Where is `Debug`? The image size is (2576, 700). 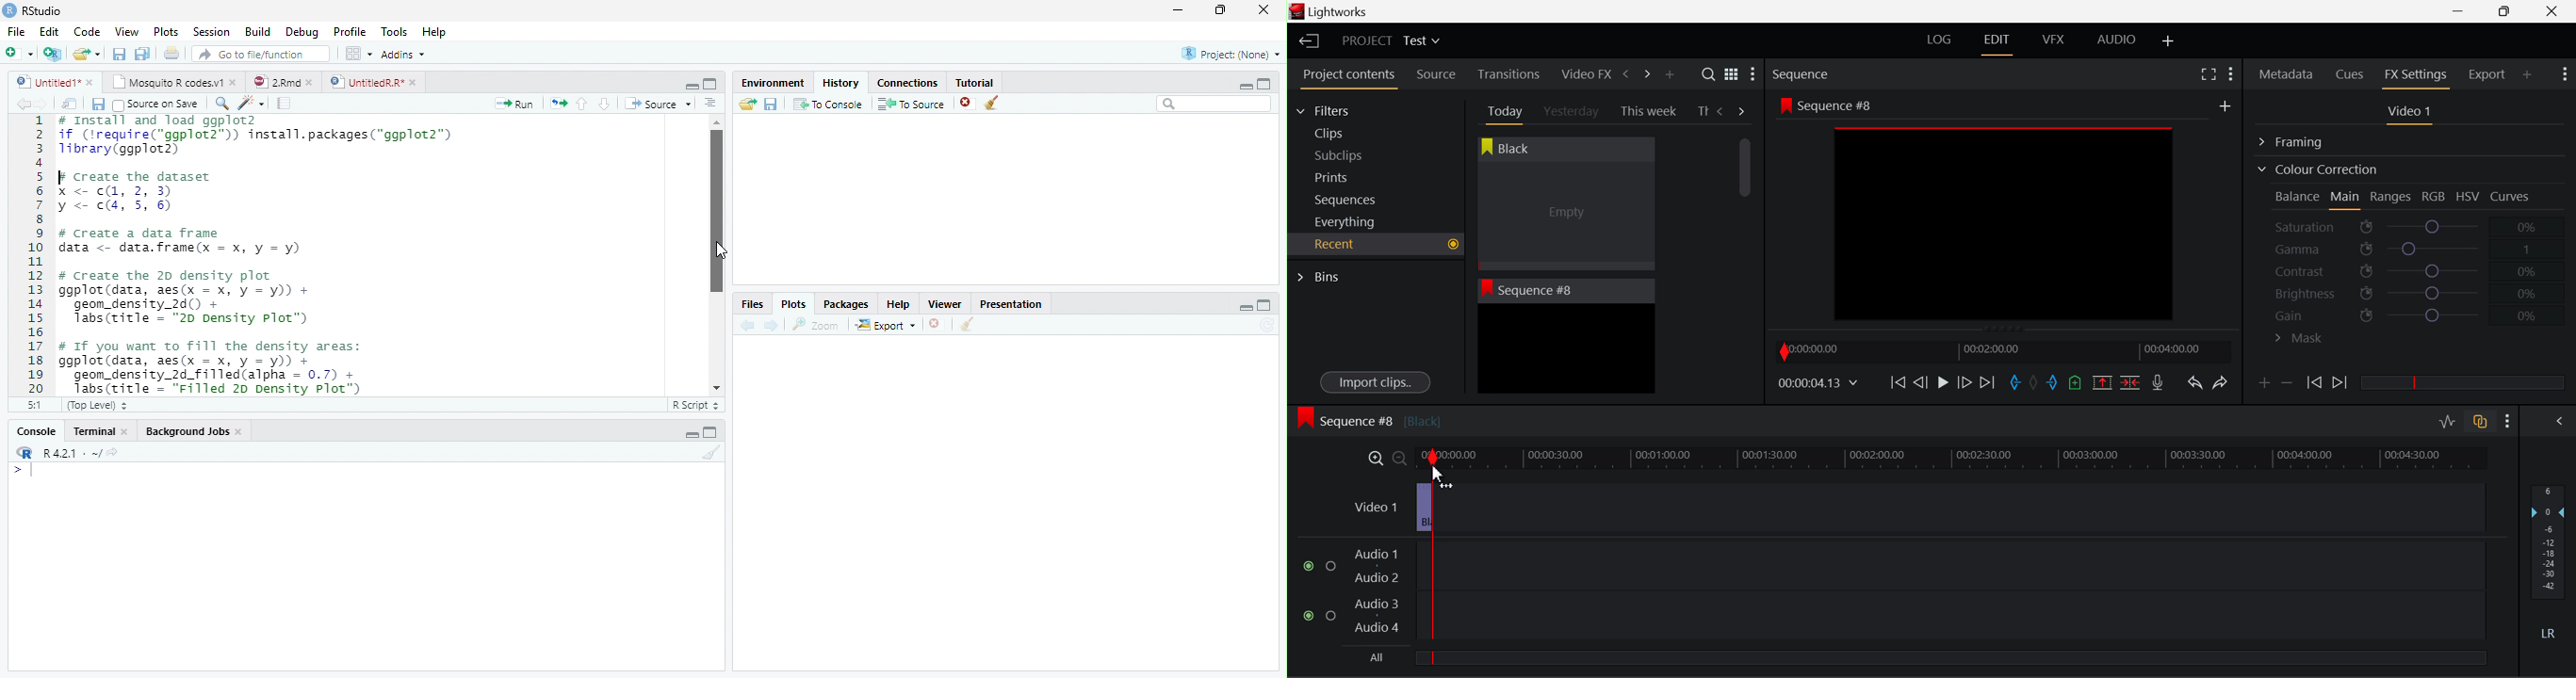 Debug is located at coordinates (302, 33).